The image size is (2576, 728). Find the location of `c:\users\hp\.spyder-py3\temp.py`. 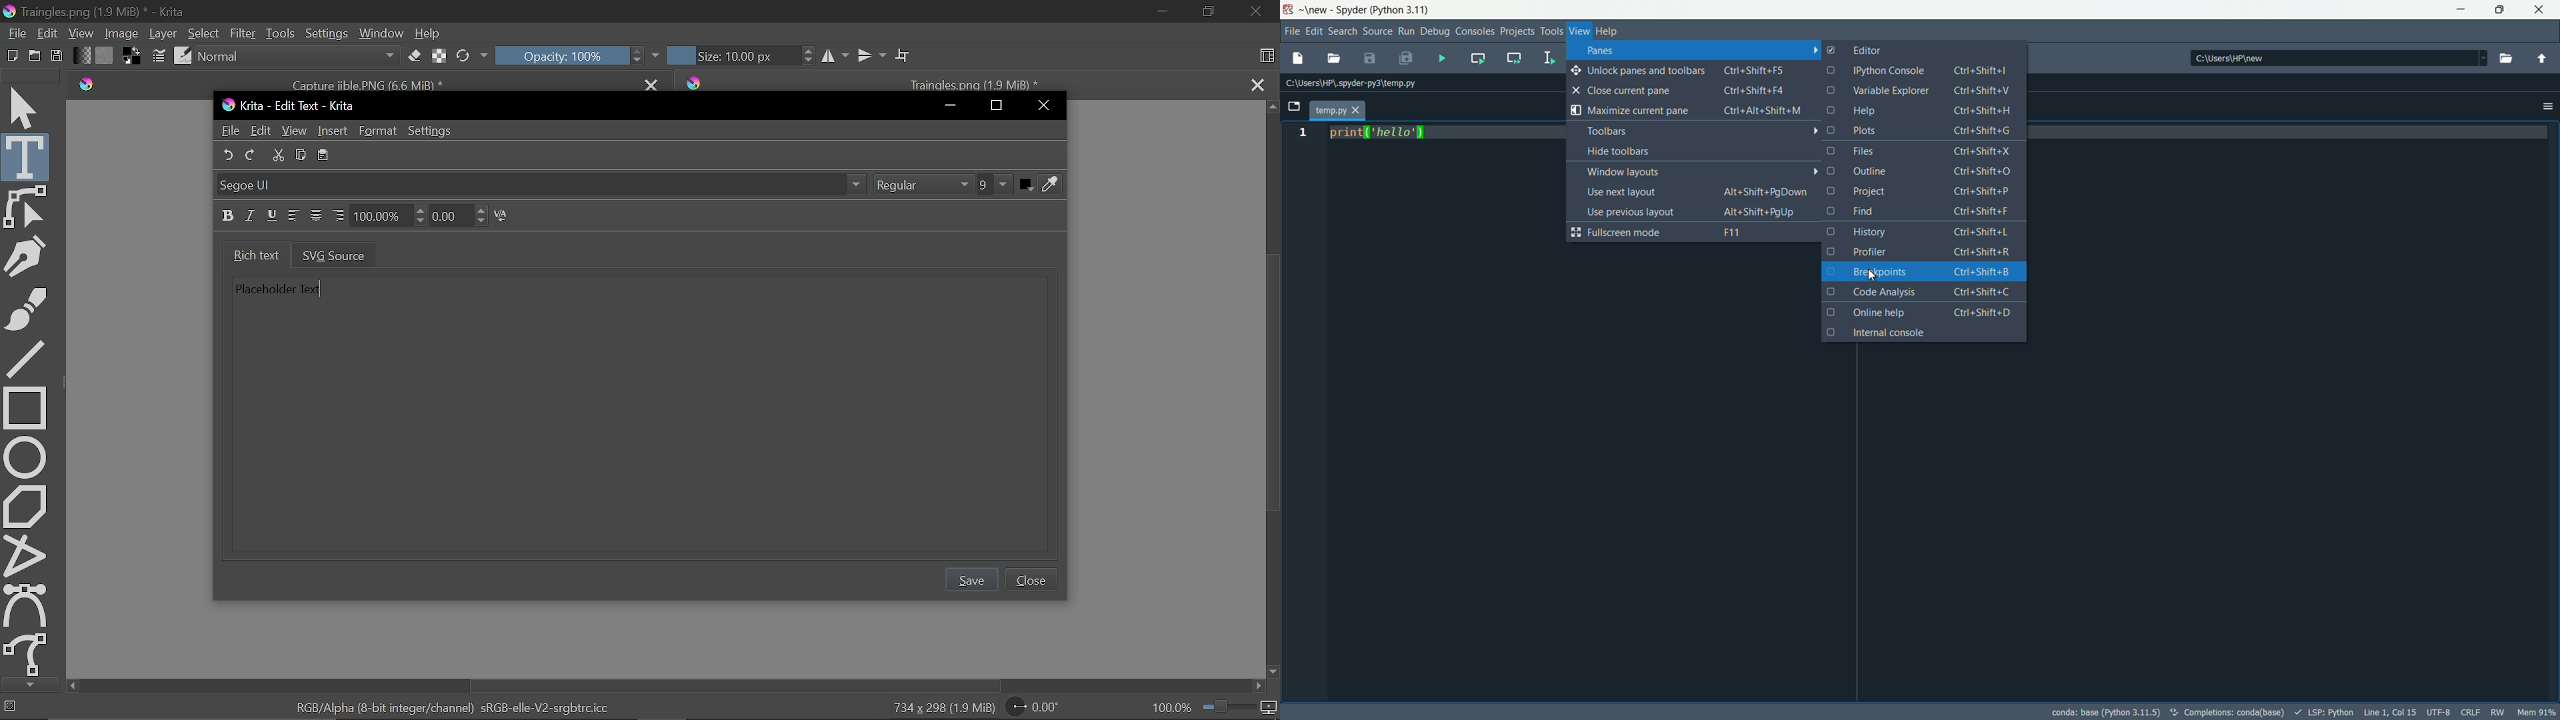

c:\users\hp\.spyder-py3\temp.py is located at coordinates (1353, 85).